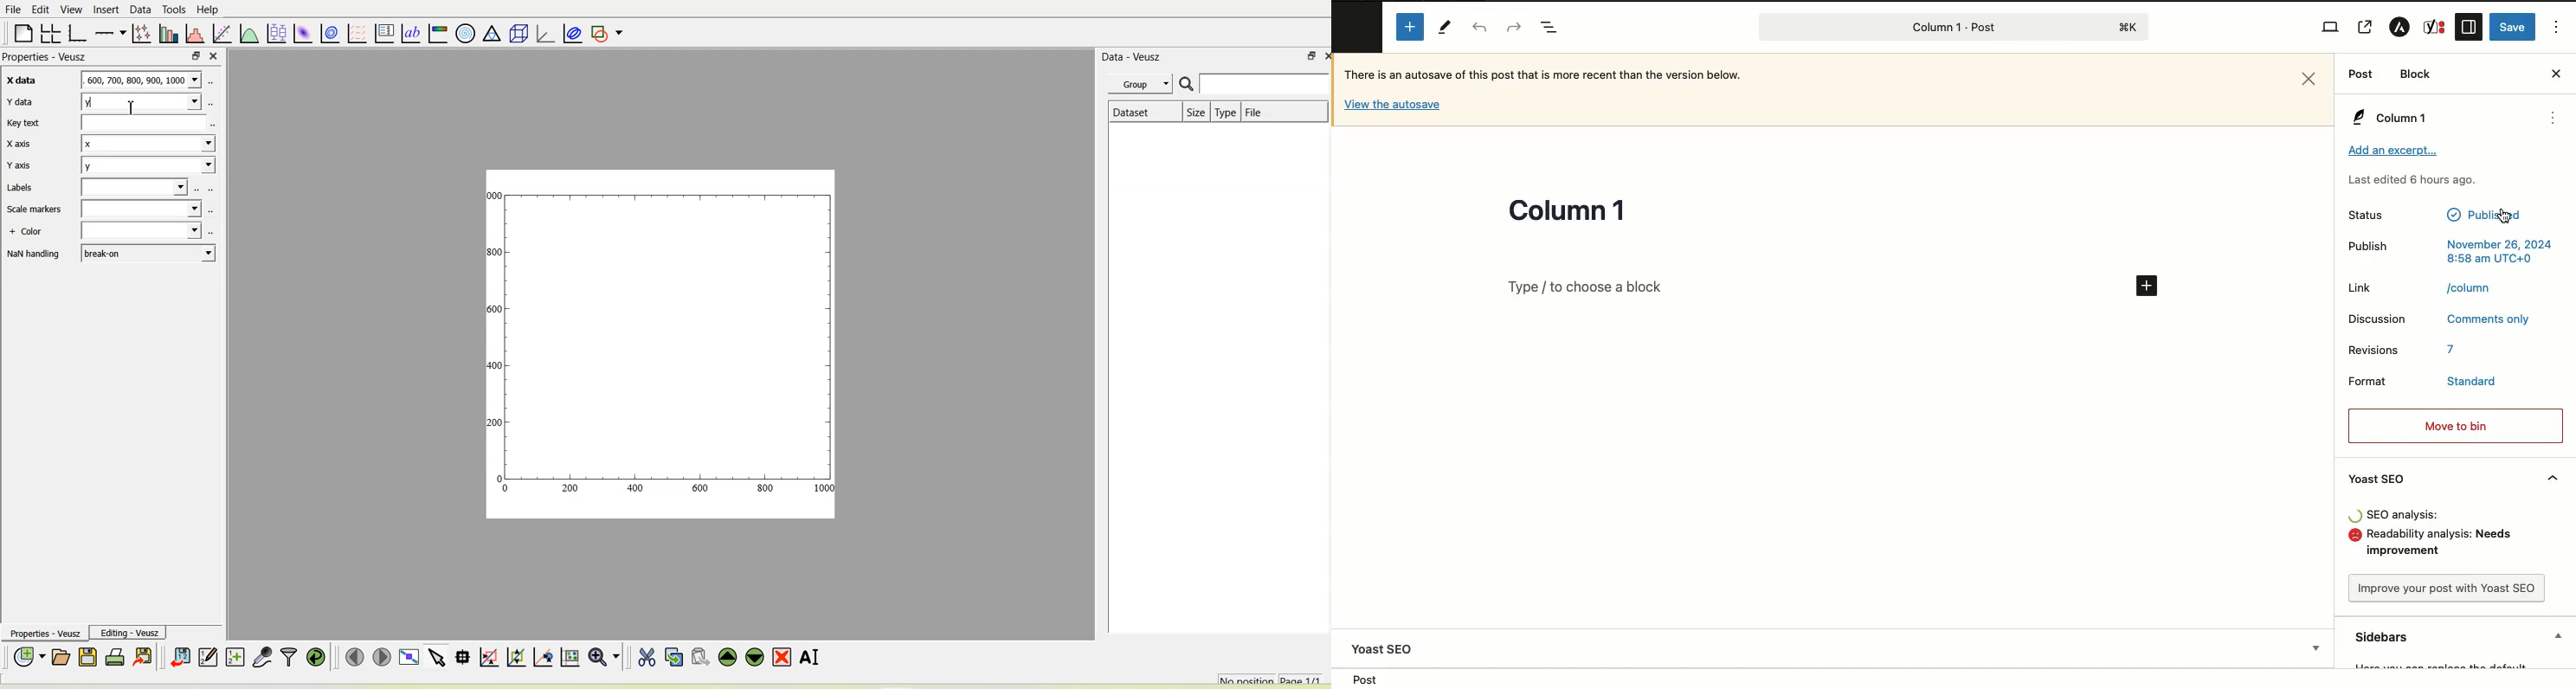  Describe the element at coordinates (605, 32) in the screenshot. I see `Add a shape to the plot` at that location.